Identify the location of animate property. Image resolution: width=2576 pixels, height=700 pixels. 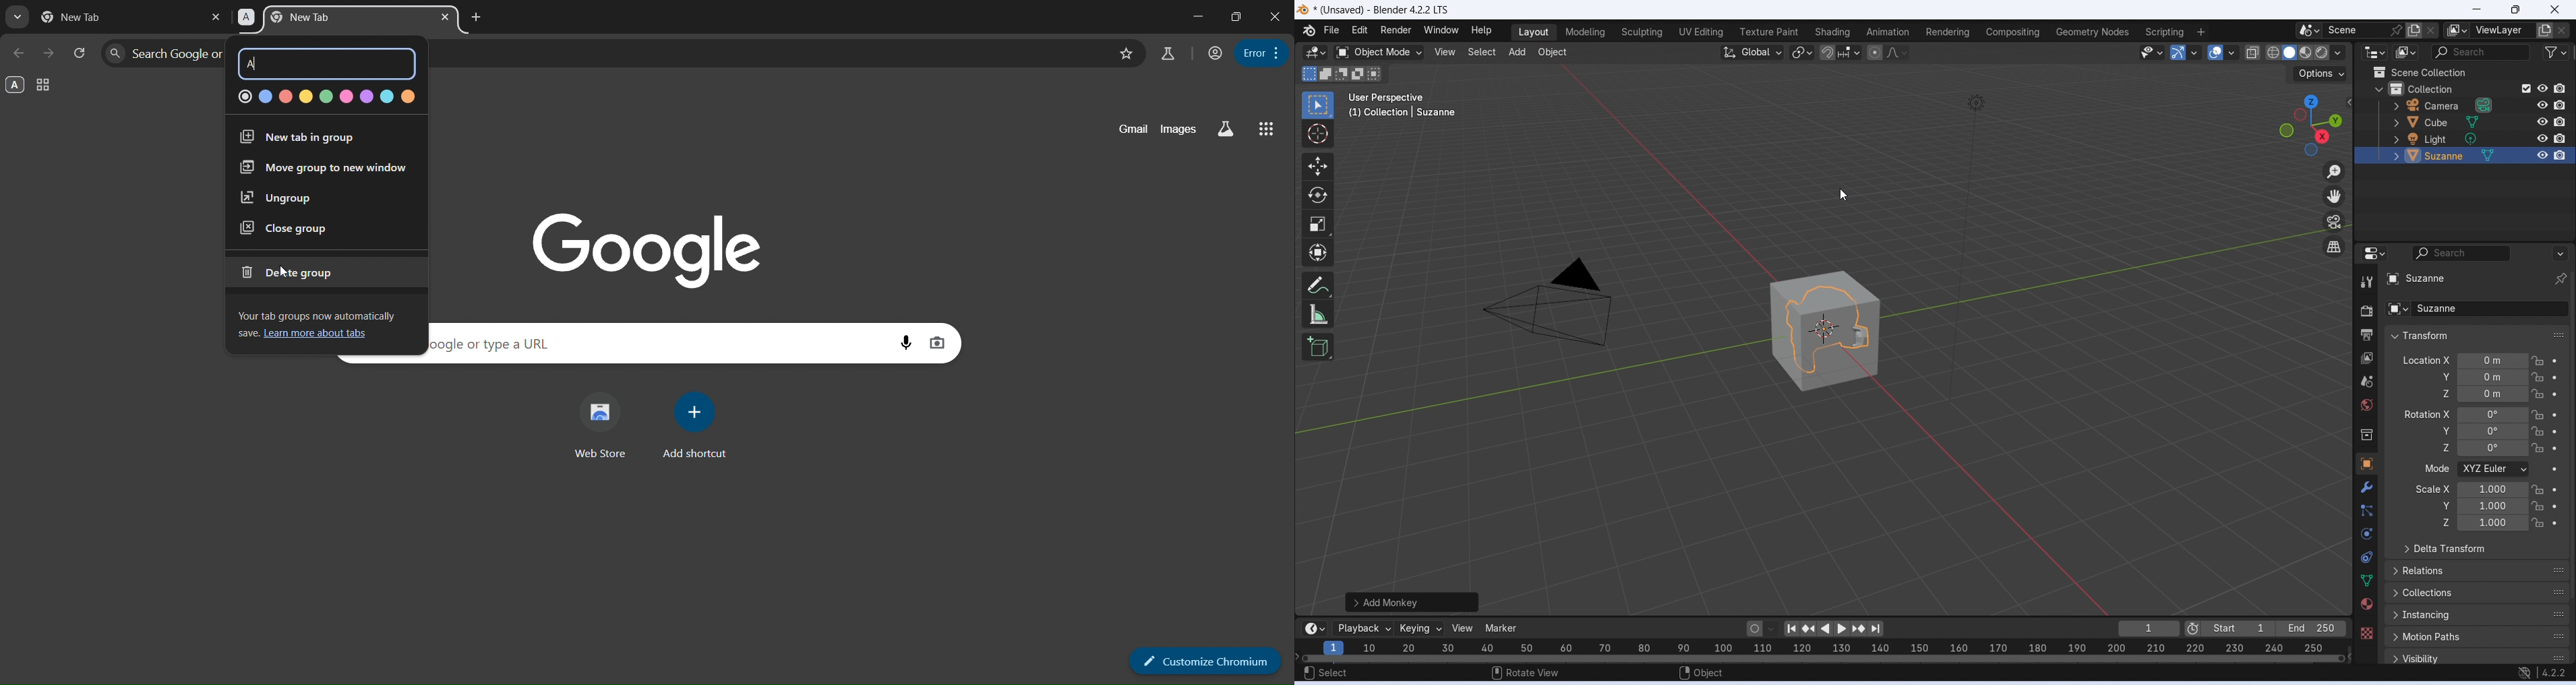
(2554, 489).